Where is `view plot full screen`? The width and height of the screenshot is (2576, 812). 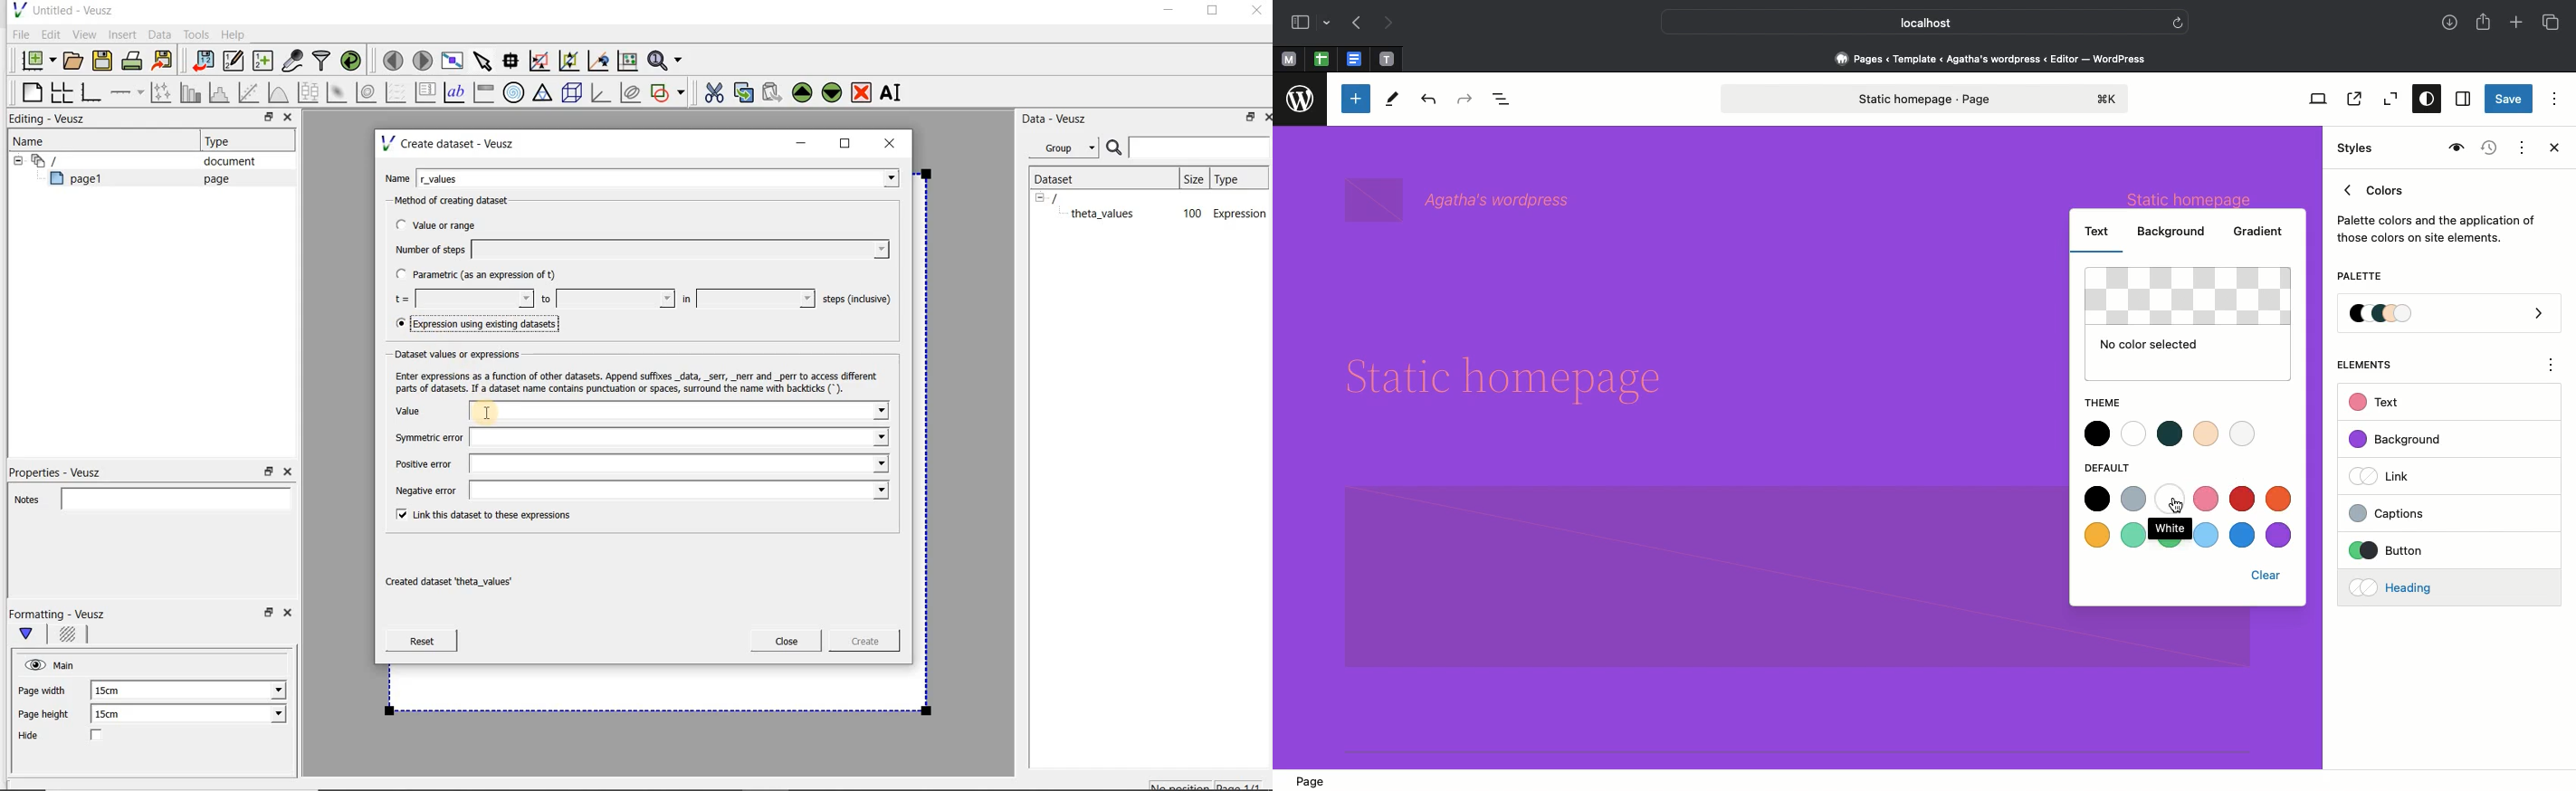
view plot full screen is located at coordinates (451, 59).